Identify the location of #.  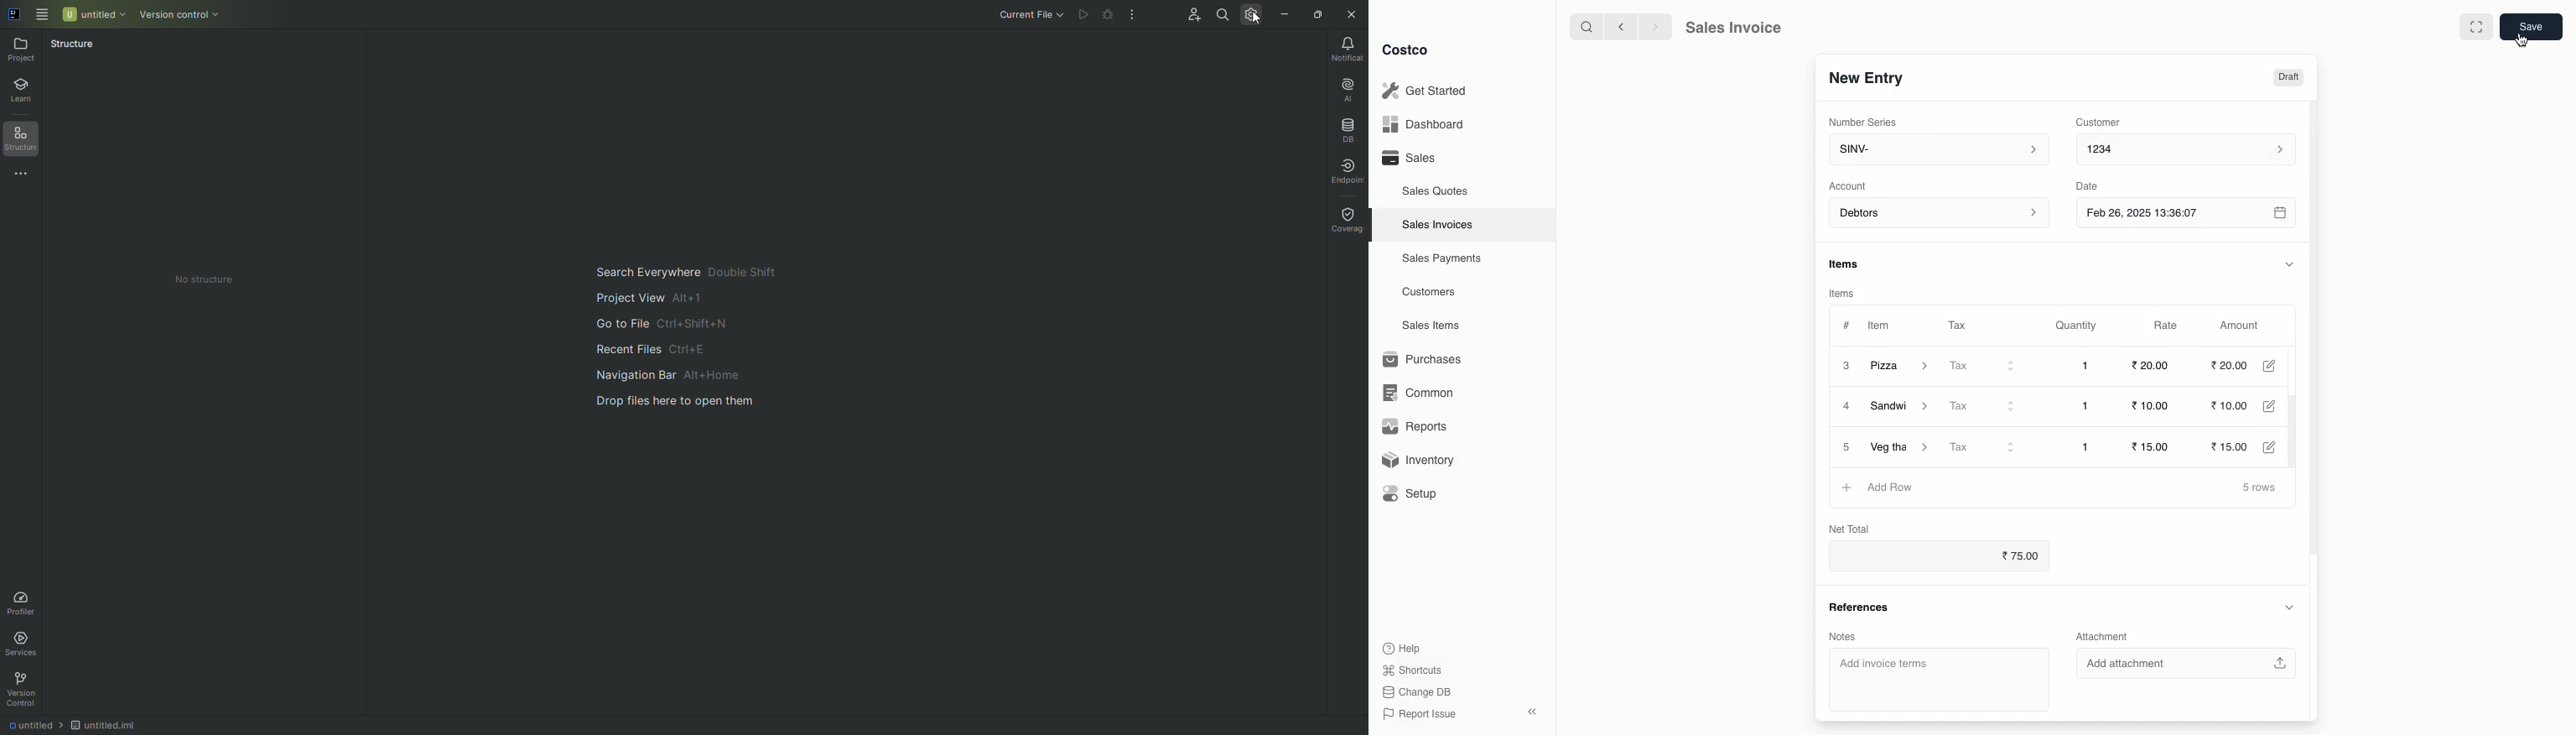
(1846, 324).